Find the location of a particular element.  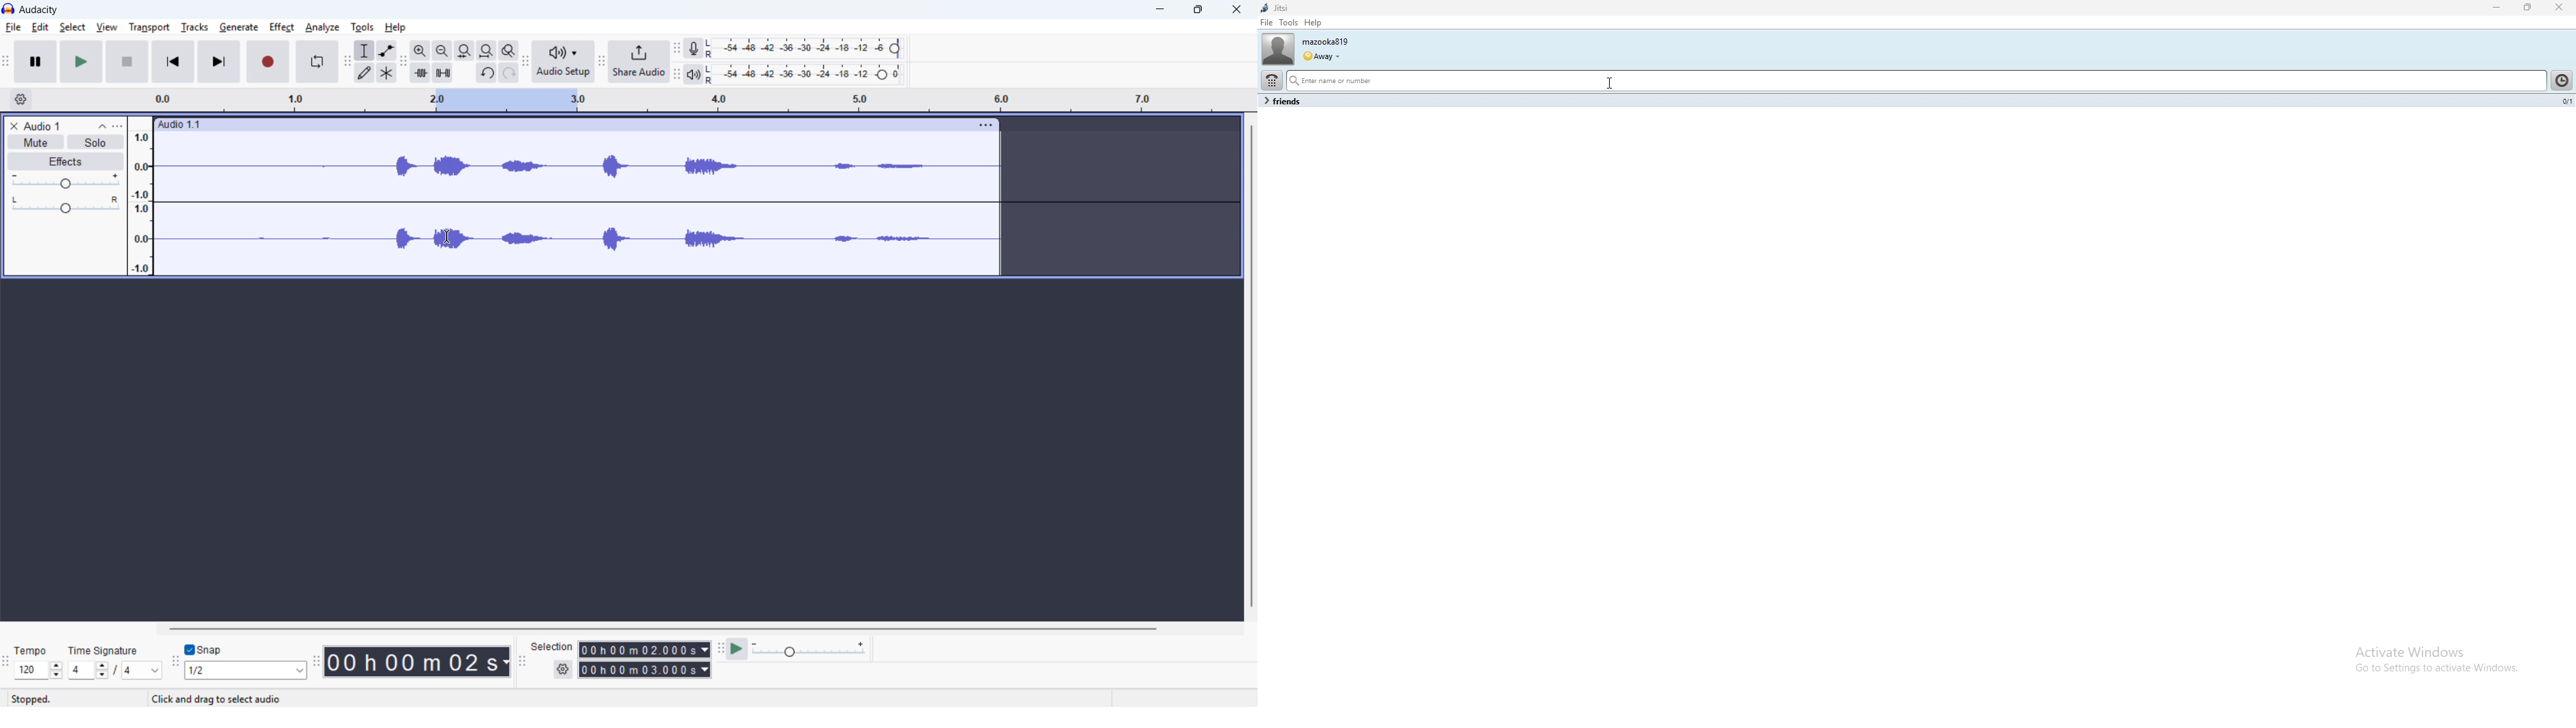

Timeline settings is located at coordinates (20, 100).